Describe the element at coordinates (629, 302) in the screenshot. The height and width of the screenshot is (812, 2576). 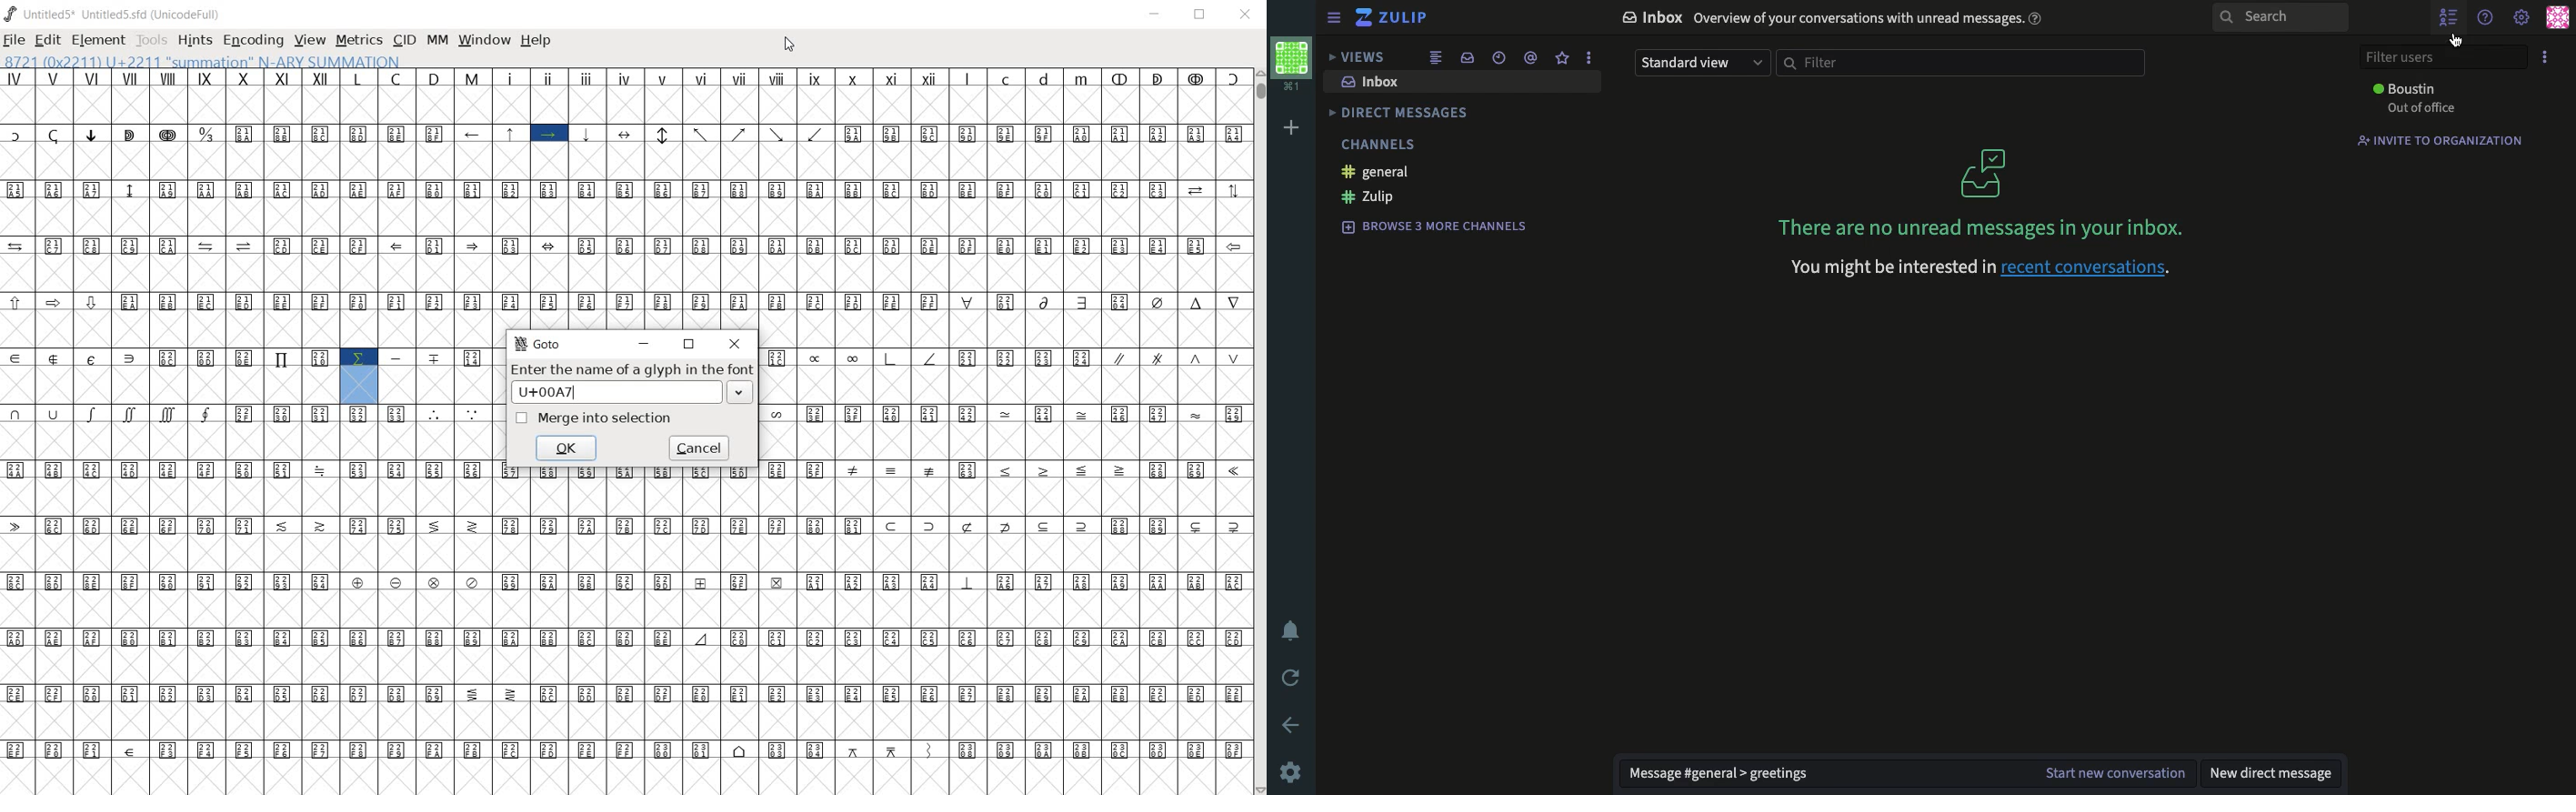
I see `special symbols` at that location.